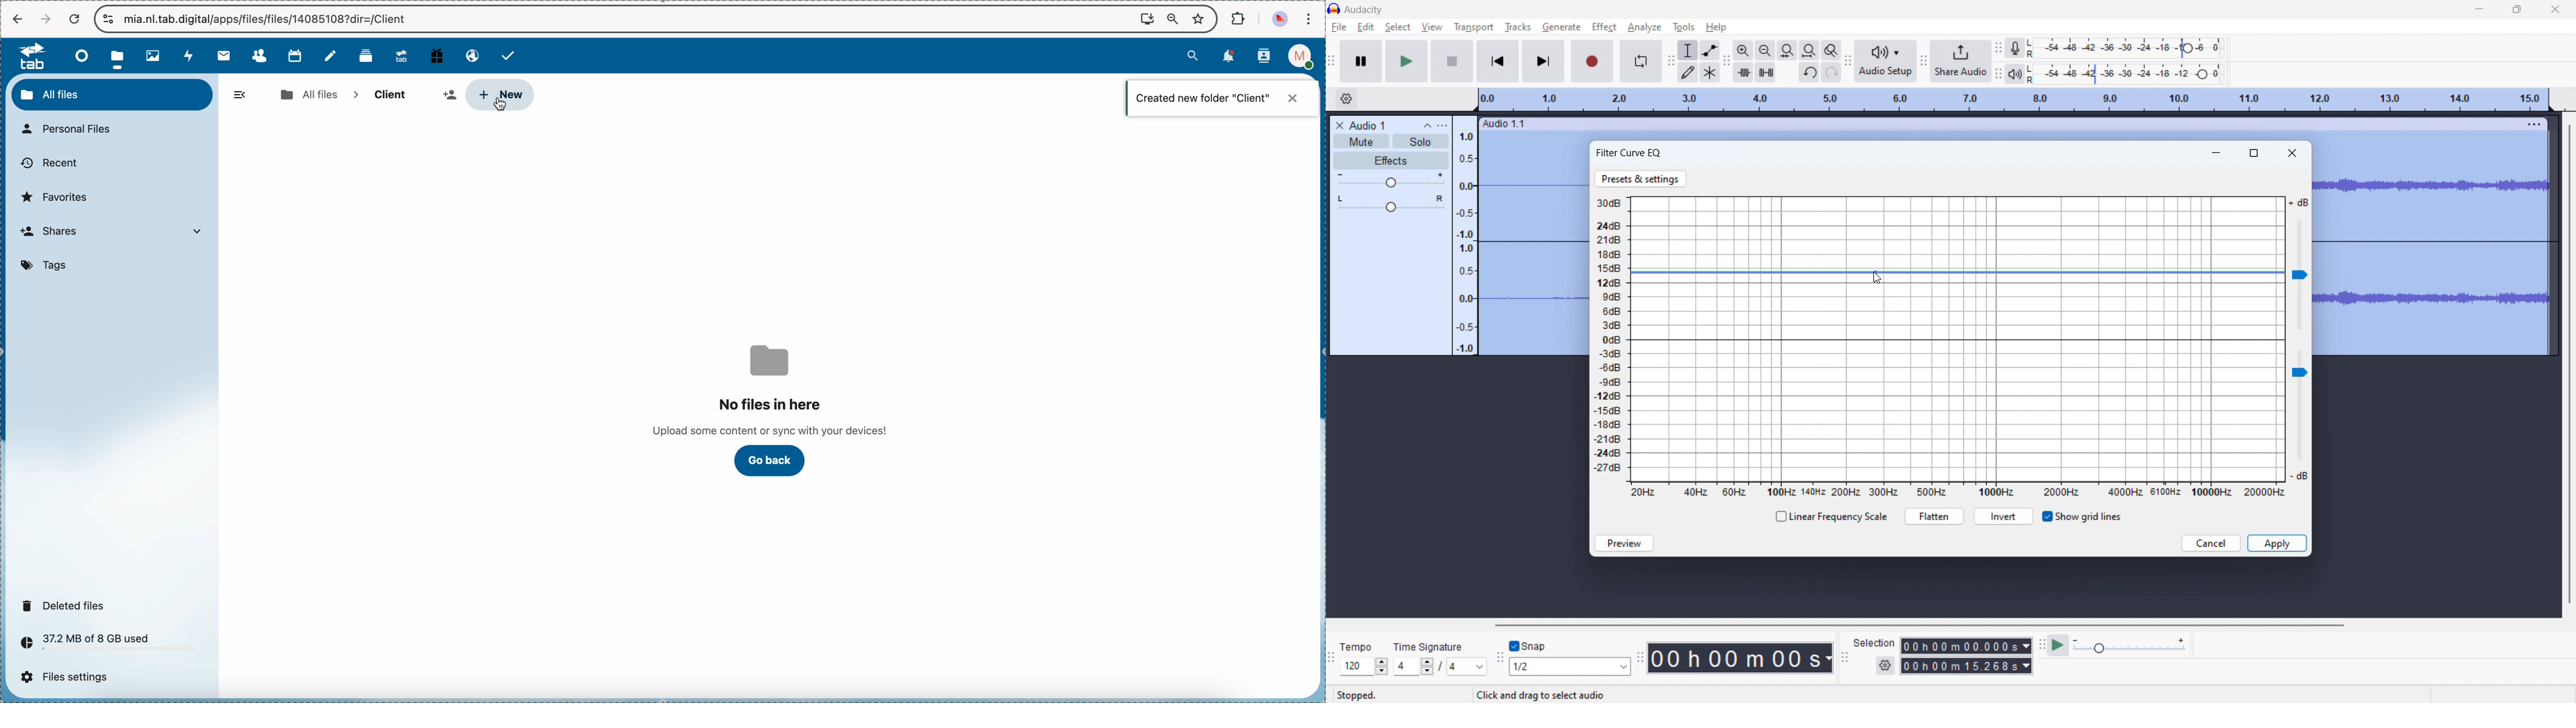 The height and width of the screenshot is (728, 2576). Describe the element at coordinates (1432, 27) in the screenshot. I see `view` at that location.